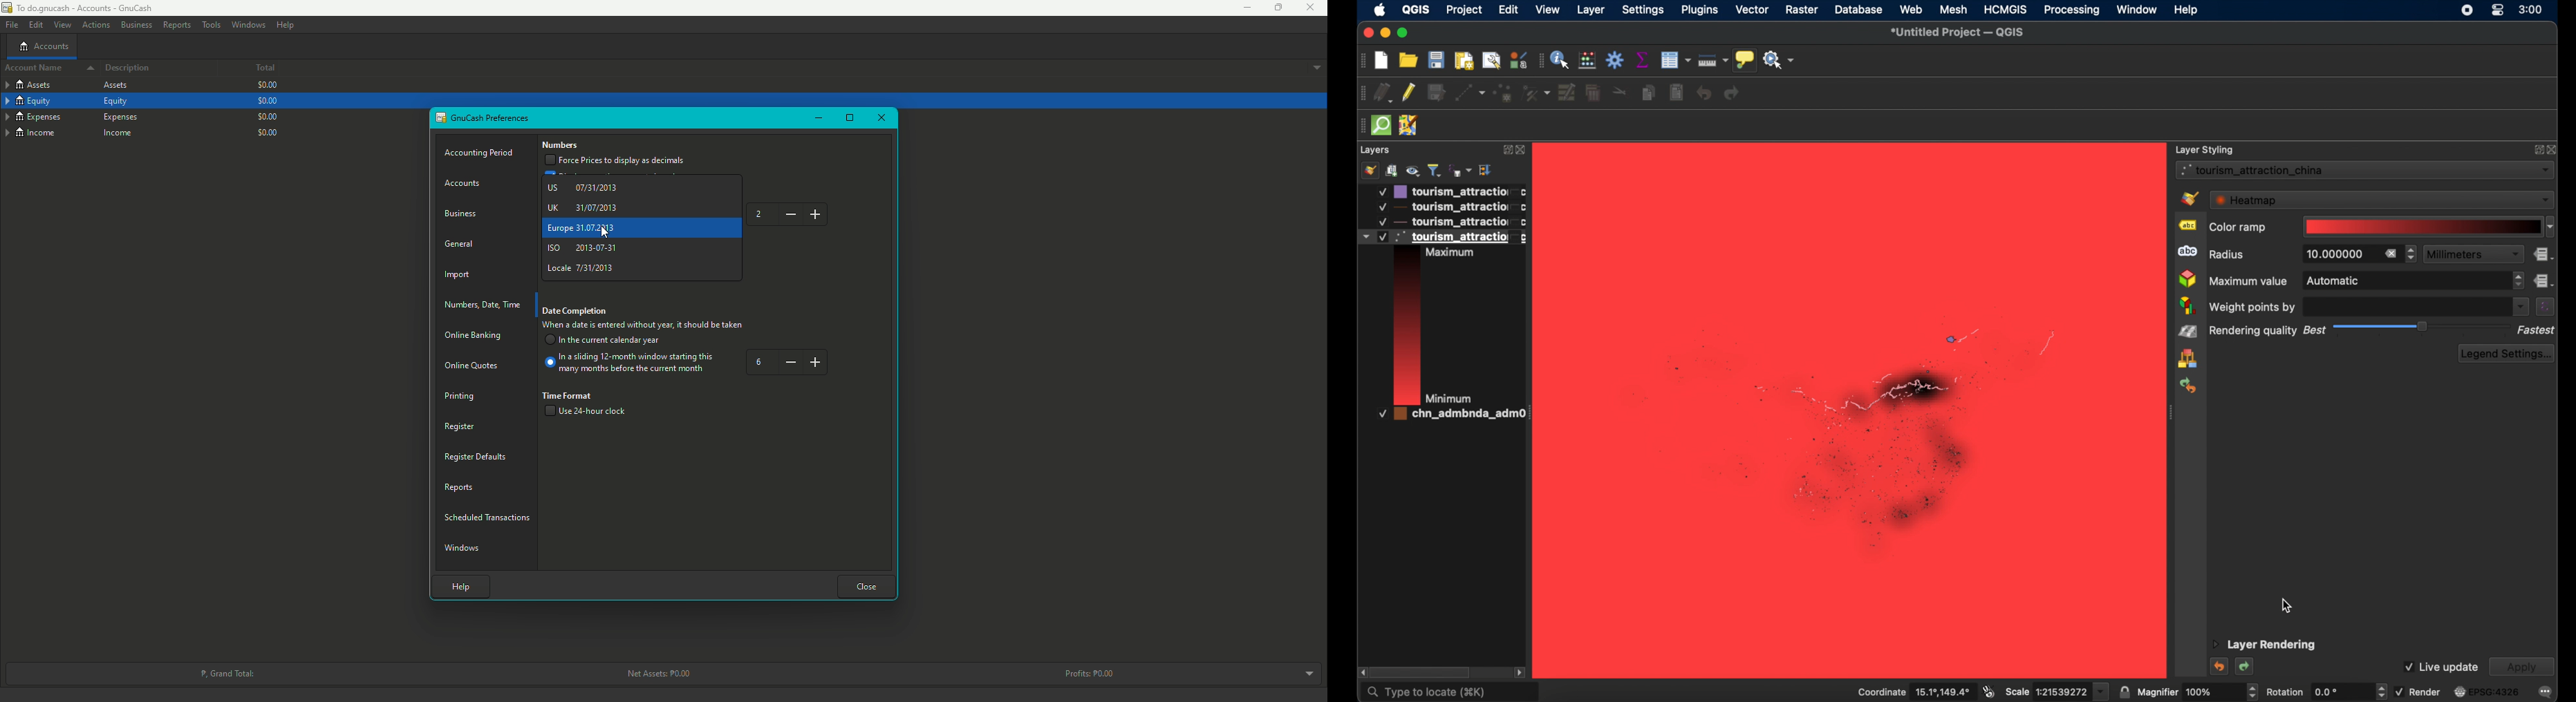 The width and height of the screenshot is (2576, 728). What do you see at coordinates (2057, 691) in the screenshot?
I see `scale` at bounding box center [2057, 691].